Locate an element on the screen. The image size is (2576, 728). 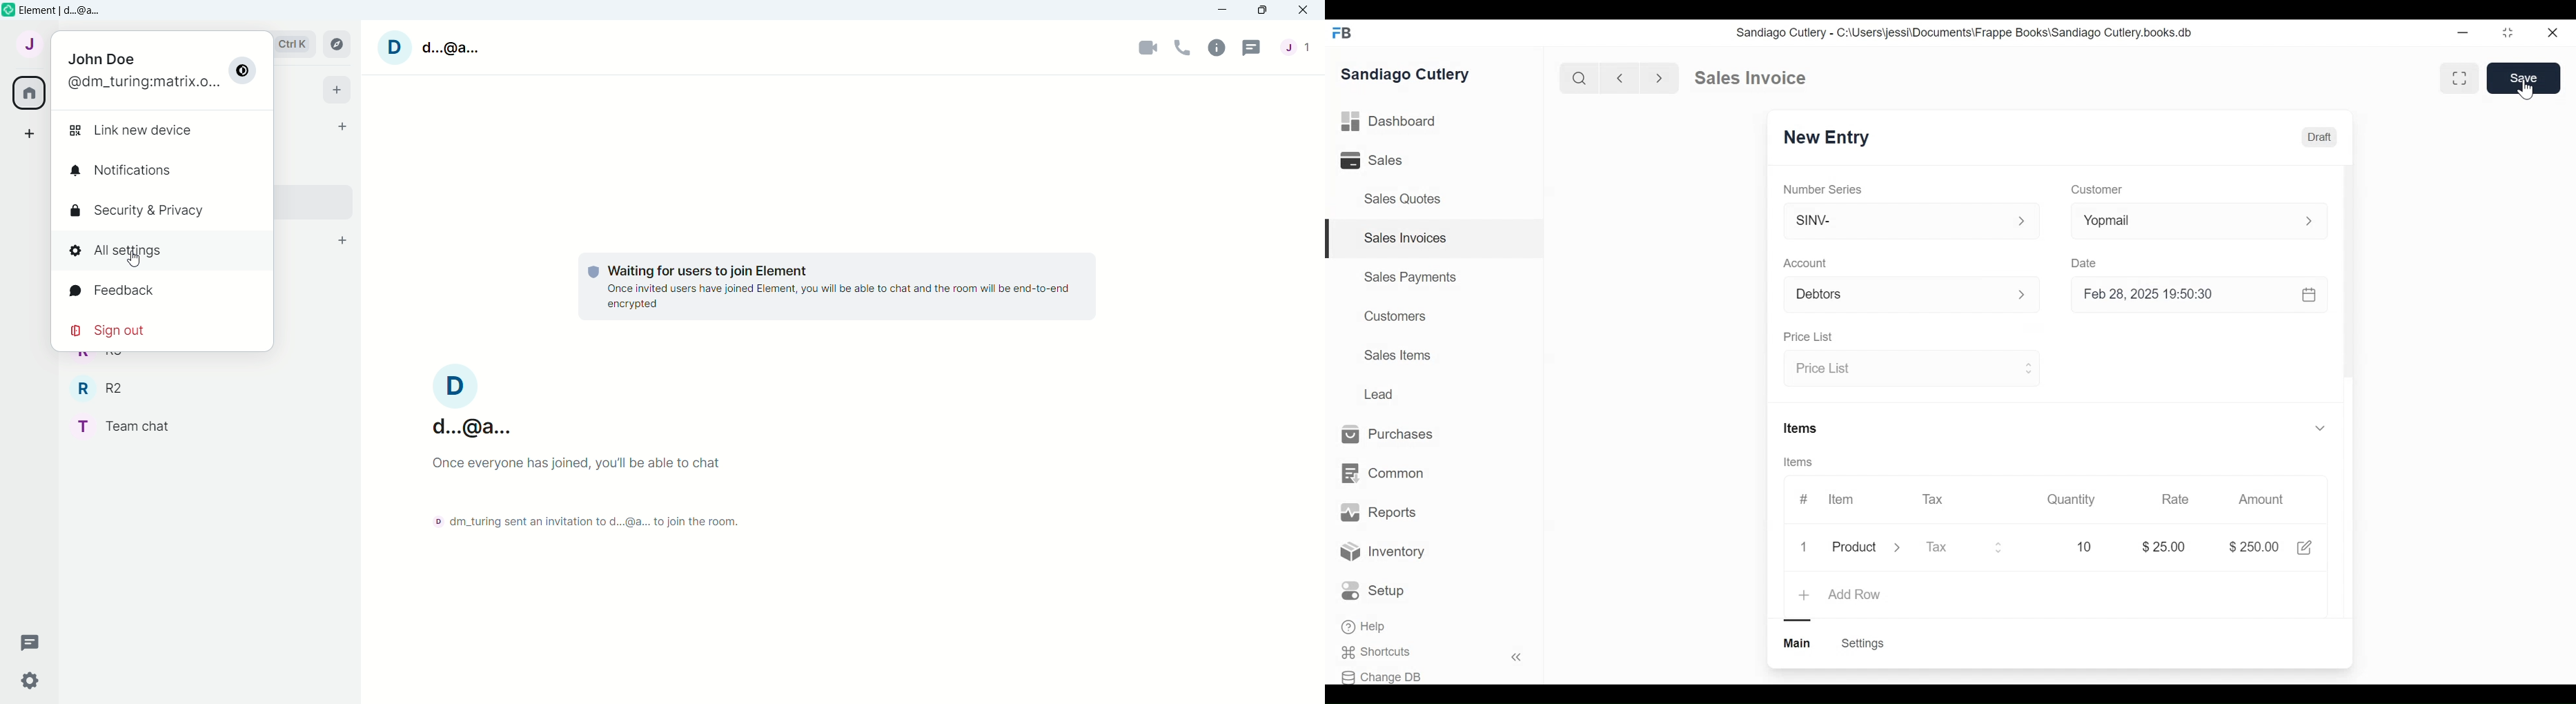
Setup is located at coordinates (1373, 591).